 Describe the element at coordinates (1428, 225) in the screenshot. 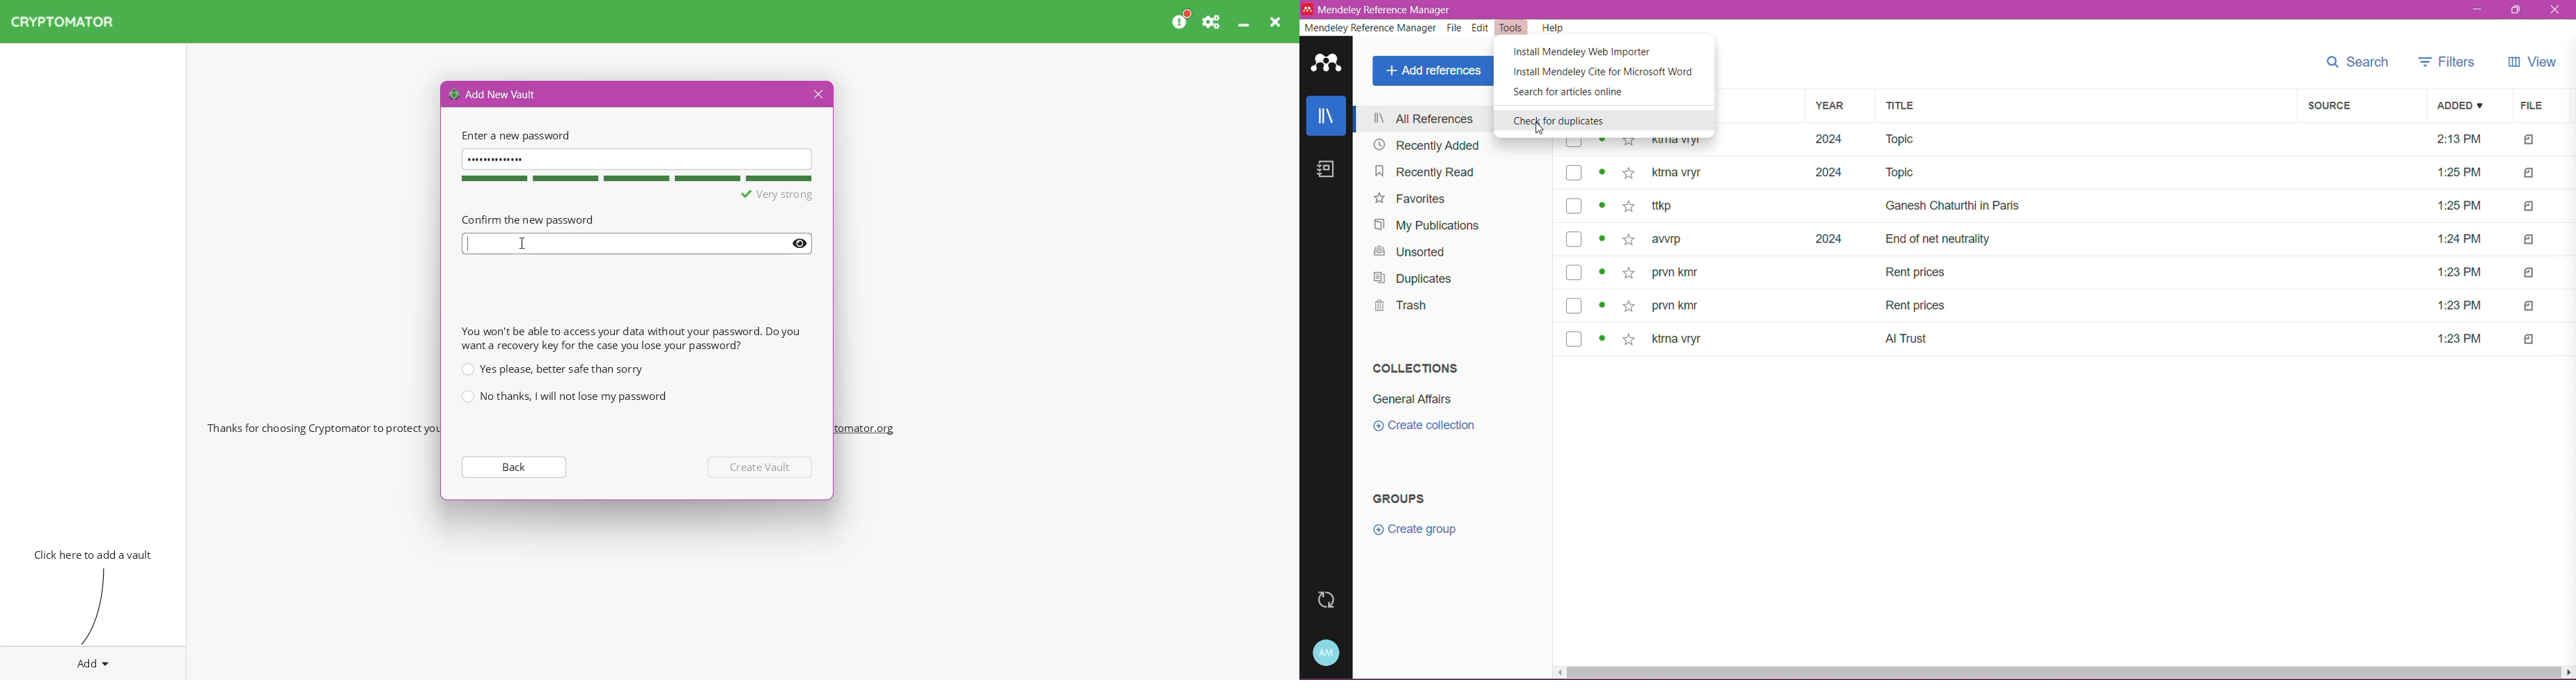

I see `My Publications` at that location.